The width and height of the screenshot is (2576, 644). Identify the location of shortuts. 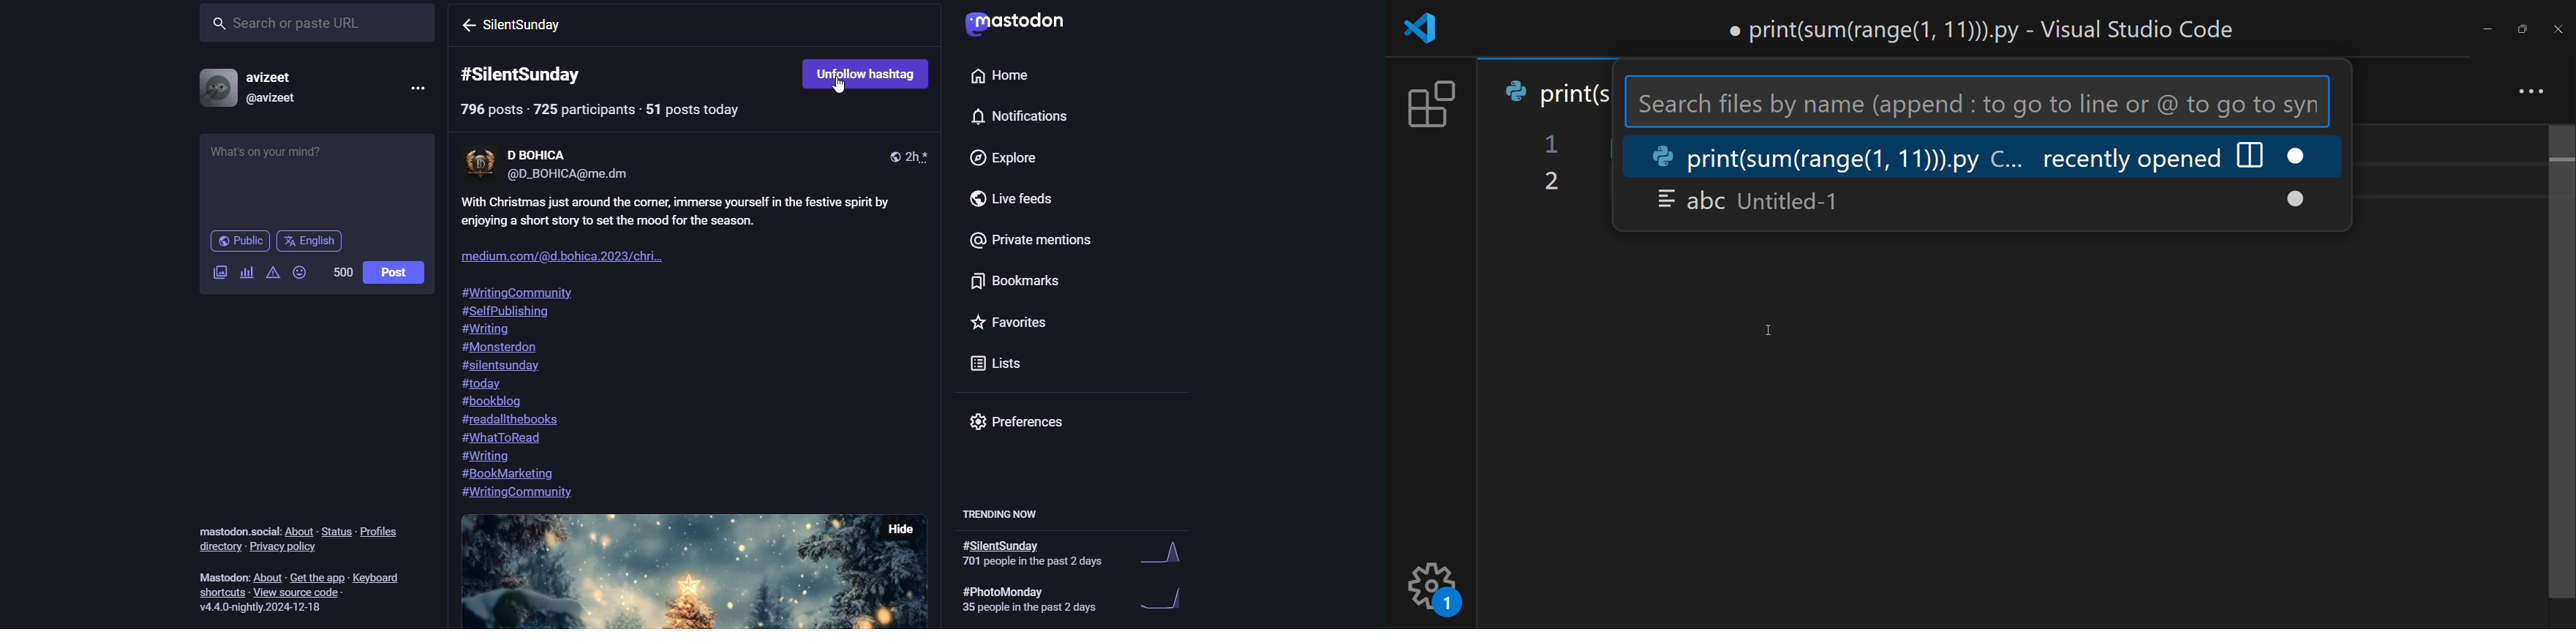
(223, 592).